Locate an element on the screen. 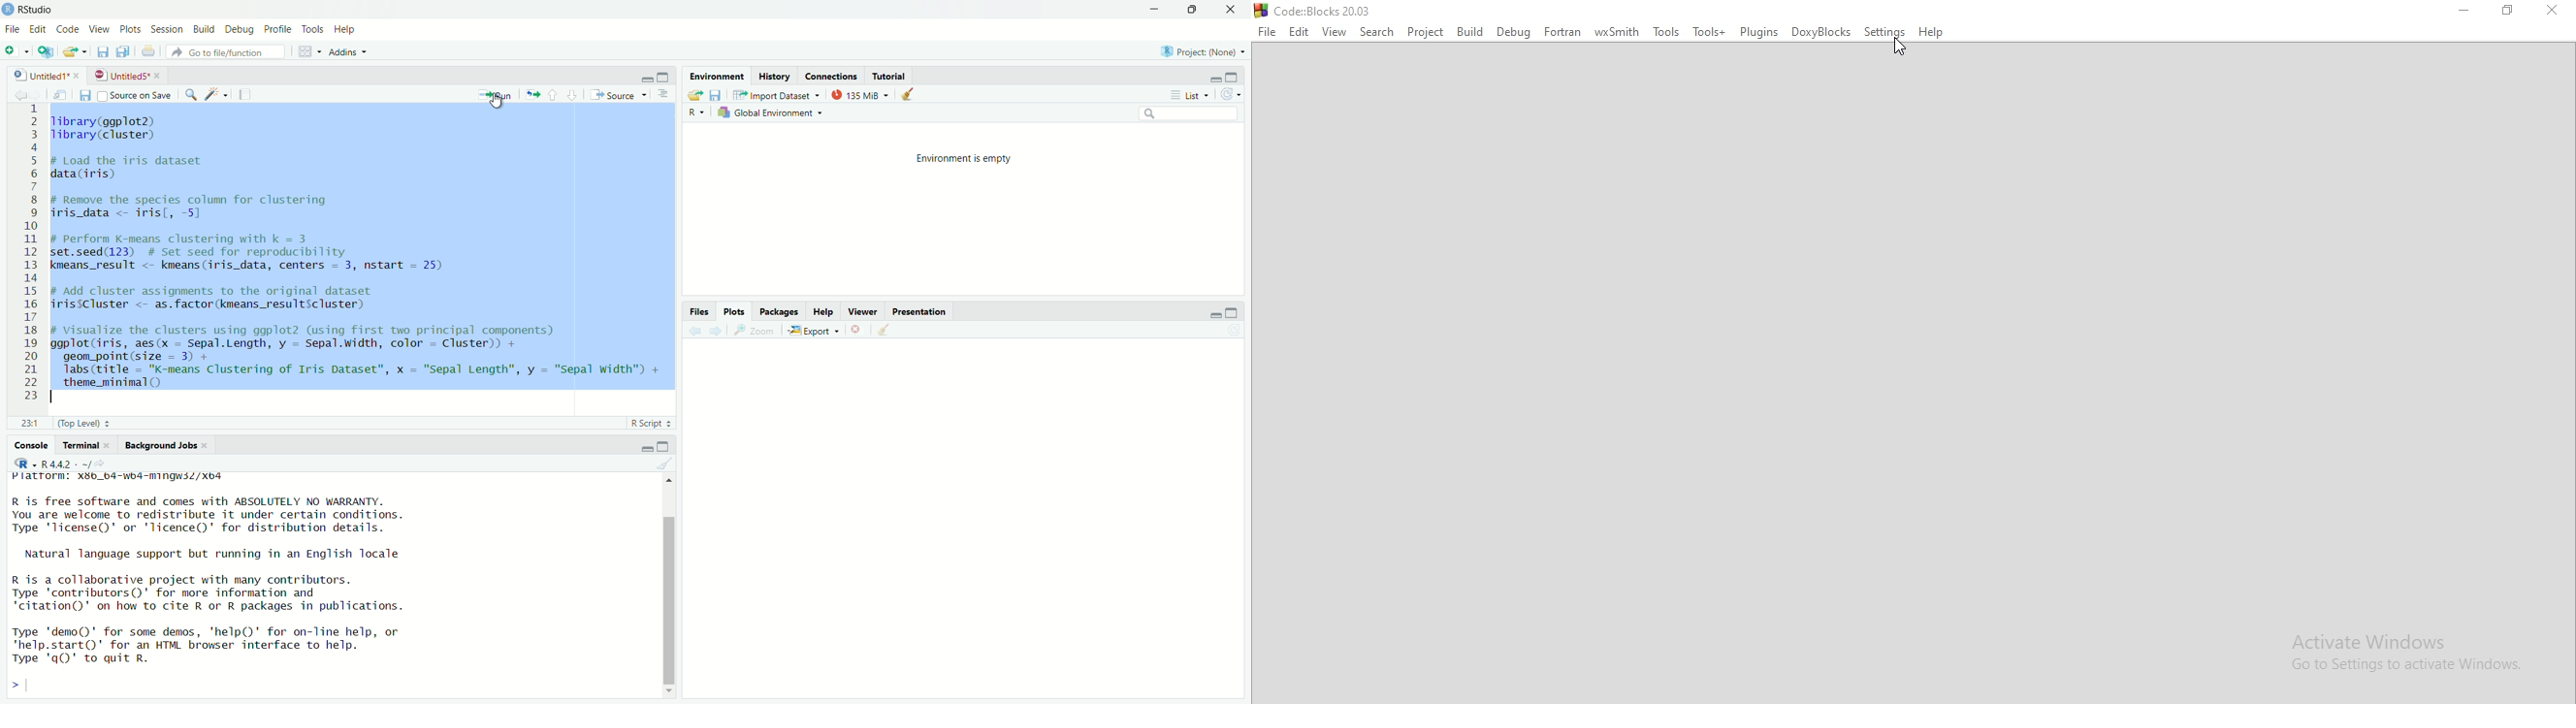 The width and height of the screenshot is (2576, 728). # Add cluster assignments to the original dataset  irisiCluster <- as.factor(kmeans_resultScluster) is located at coordinates (231, 299).